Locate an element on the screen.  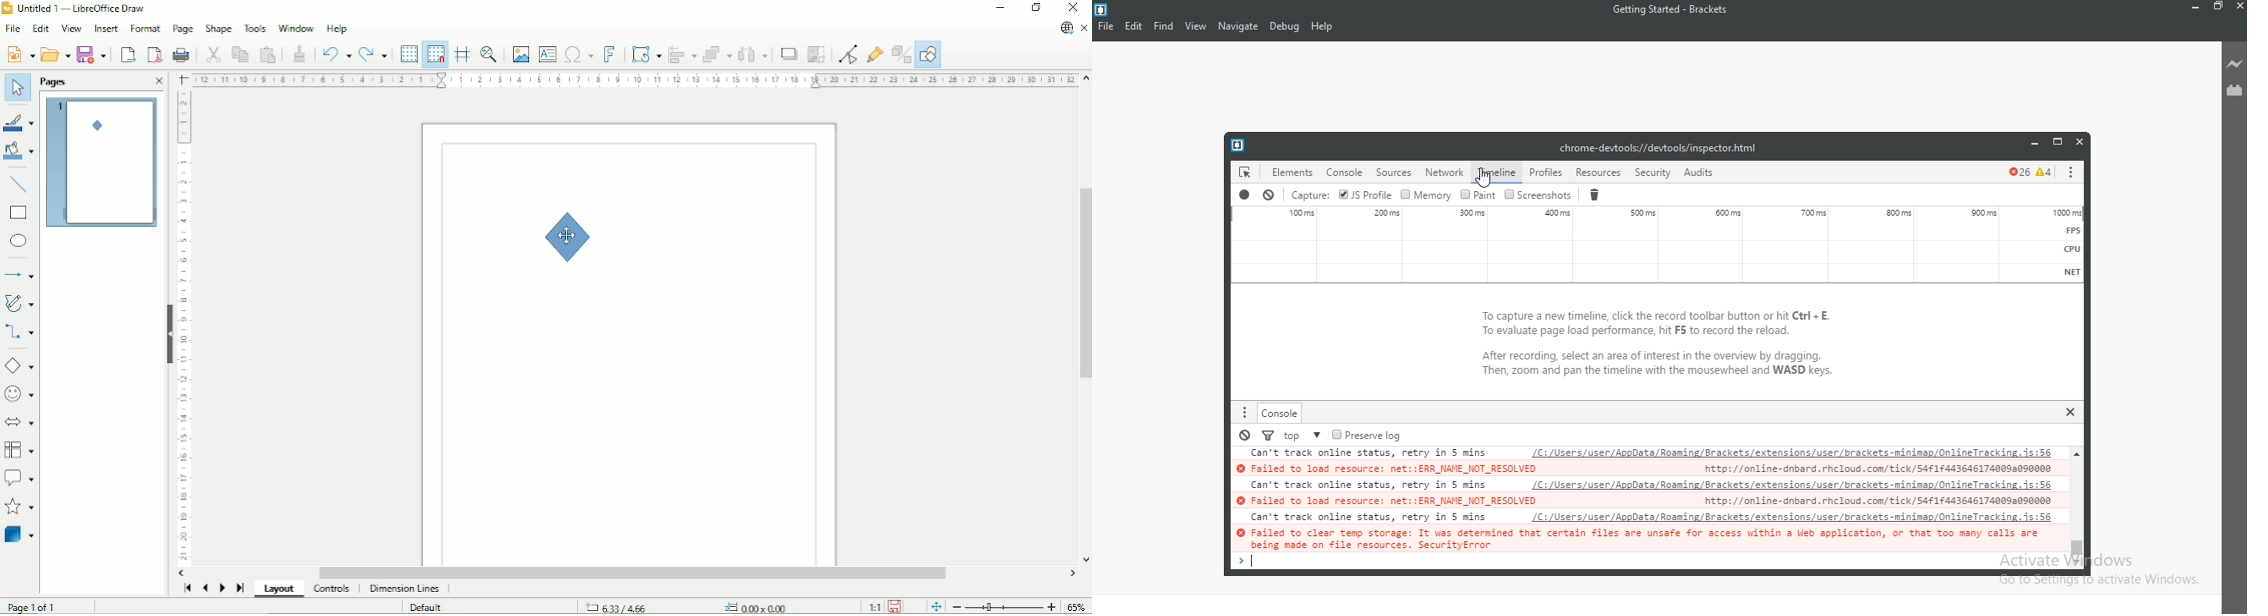
elements is located at coordinates (1244, 173).